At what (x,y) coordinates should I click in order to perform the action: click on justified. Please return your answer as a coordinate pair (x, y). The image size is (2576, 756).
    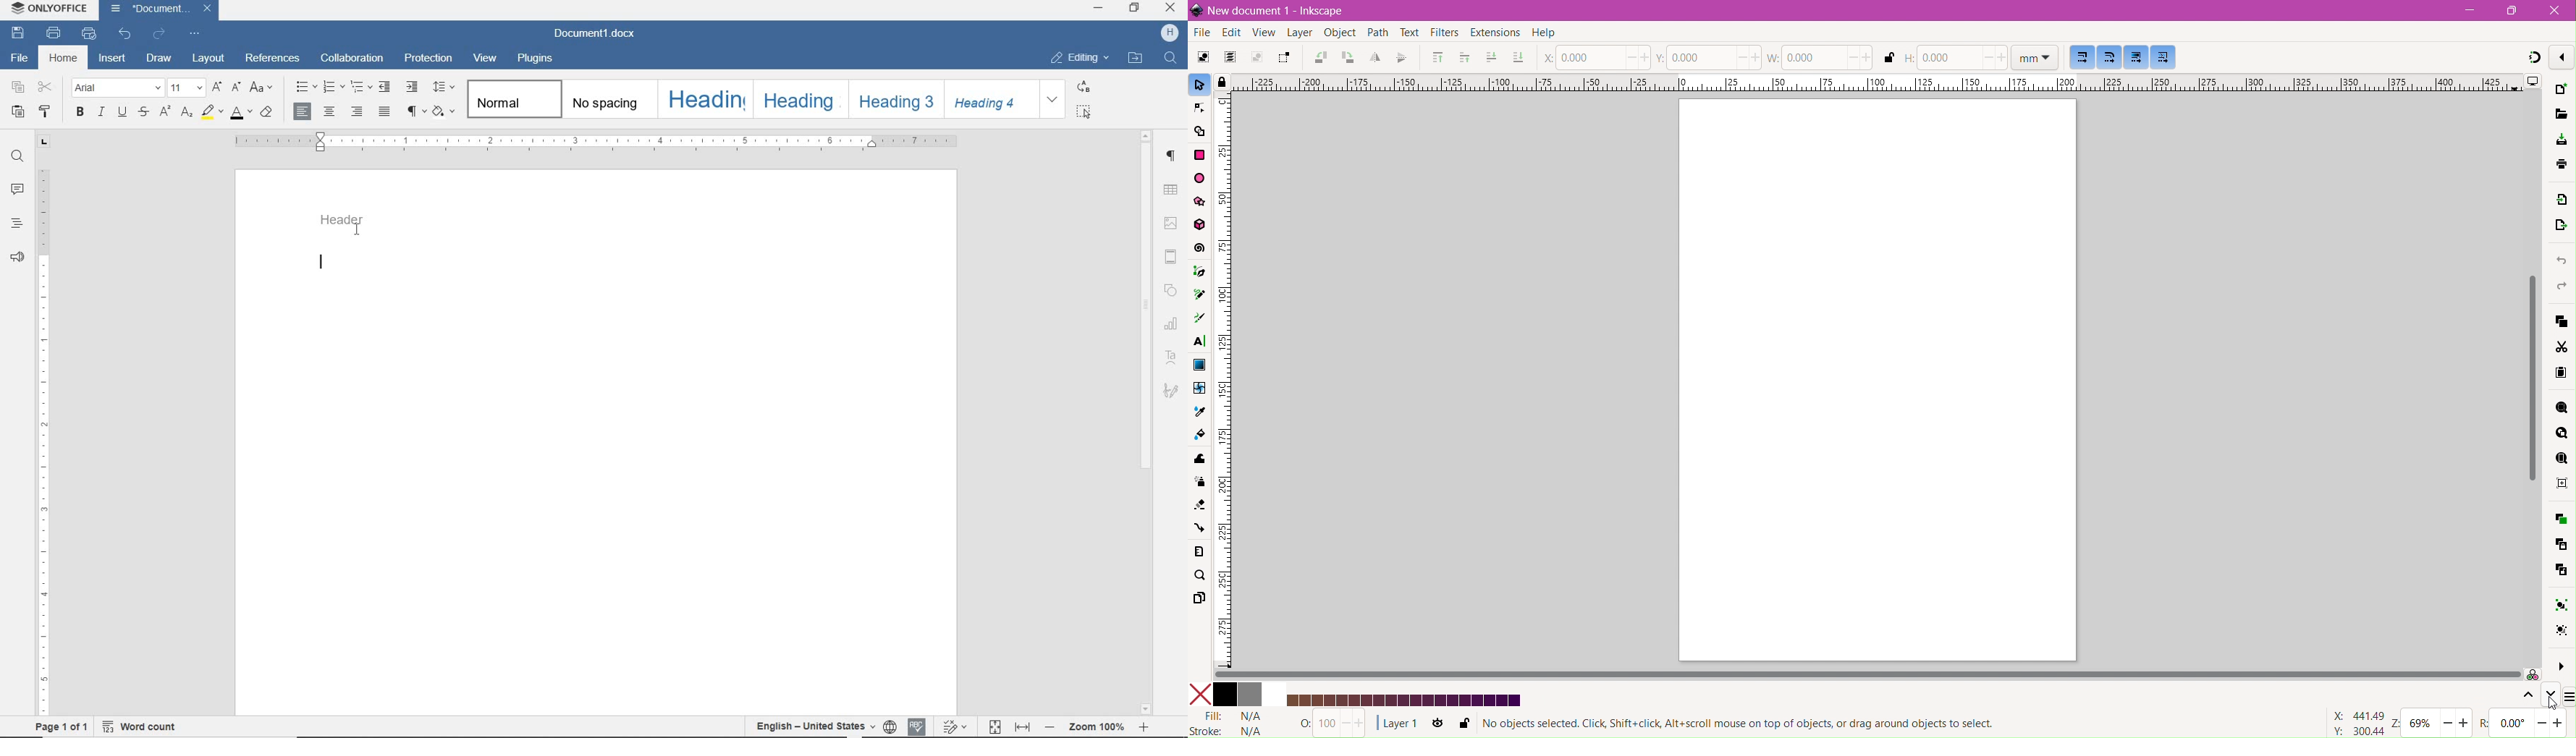
    Looking at the image, I should click on (385, 112).